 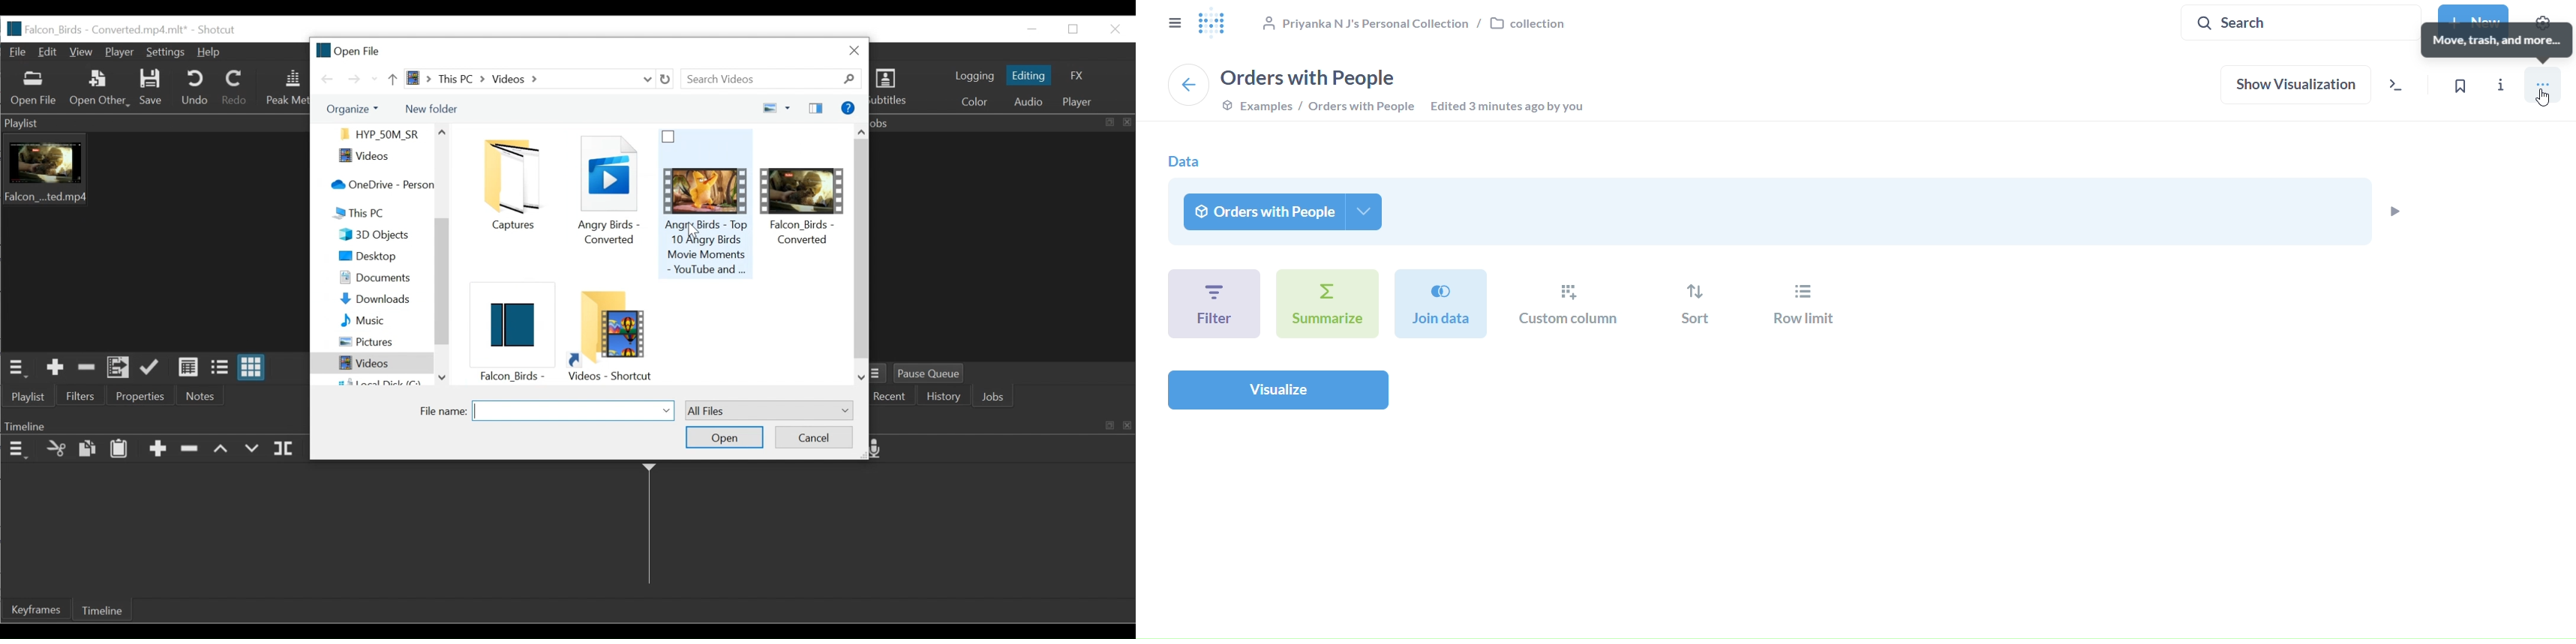 What do you see at coordinates (2397, 209) in the screenshot?
I see `preview` at bounding box center [2397, 209].